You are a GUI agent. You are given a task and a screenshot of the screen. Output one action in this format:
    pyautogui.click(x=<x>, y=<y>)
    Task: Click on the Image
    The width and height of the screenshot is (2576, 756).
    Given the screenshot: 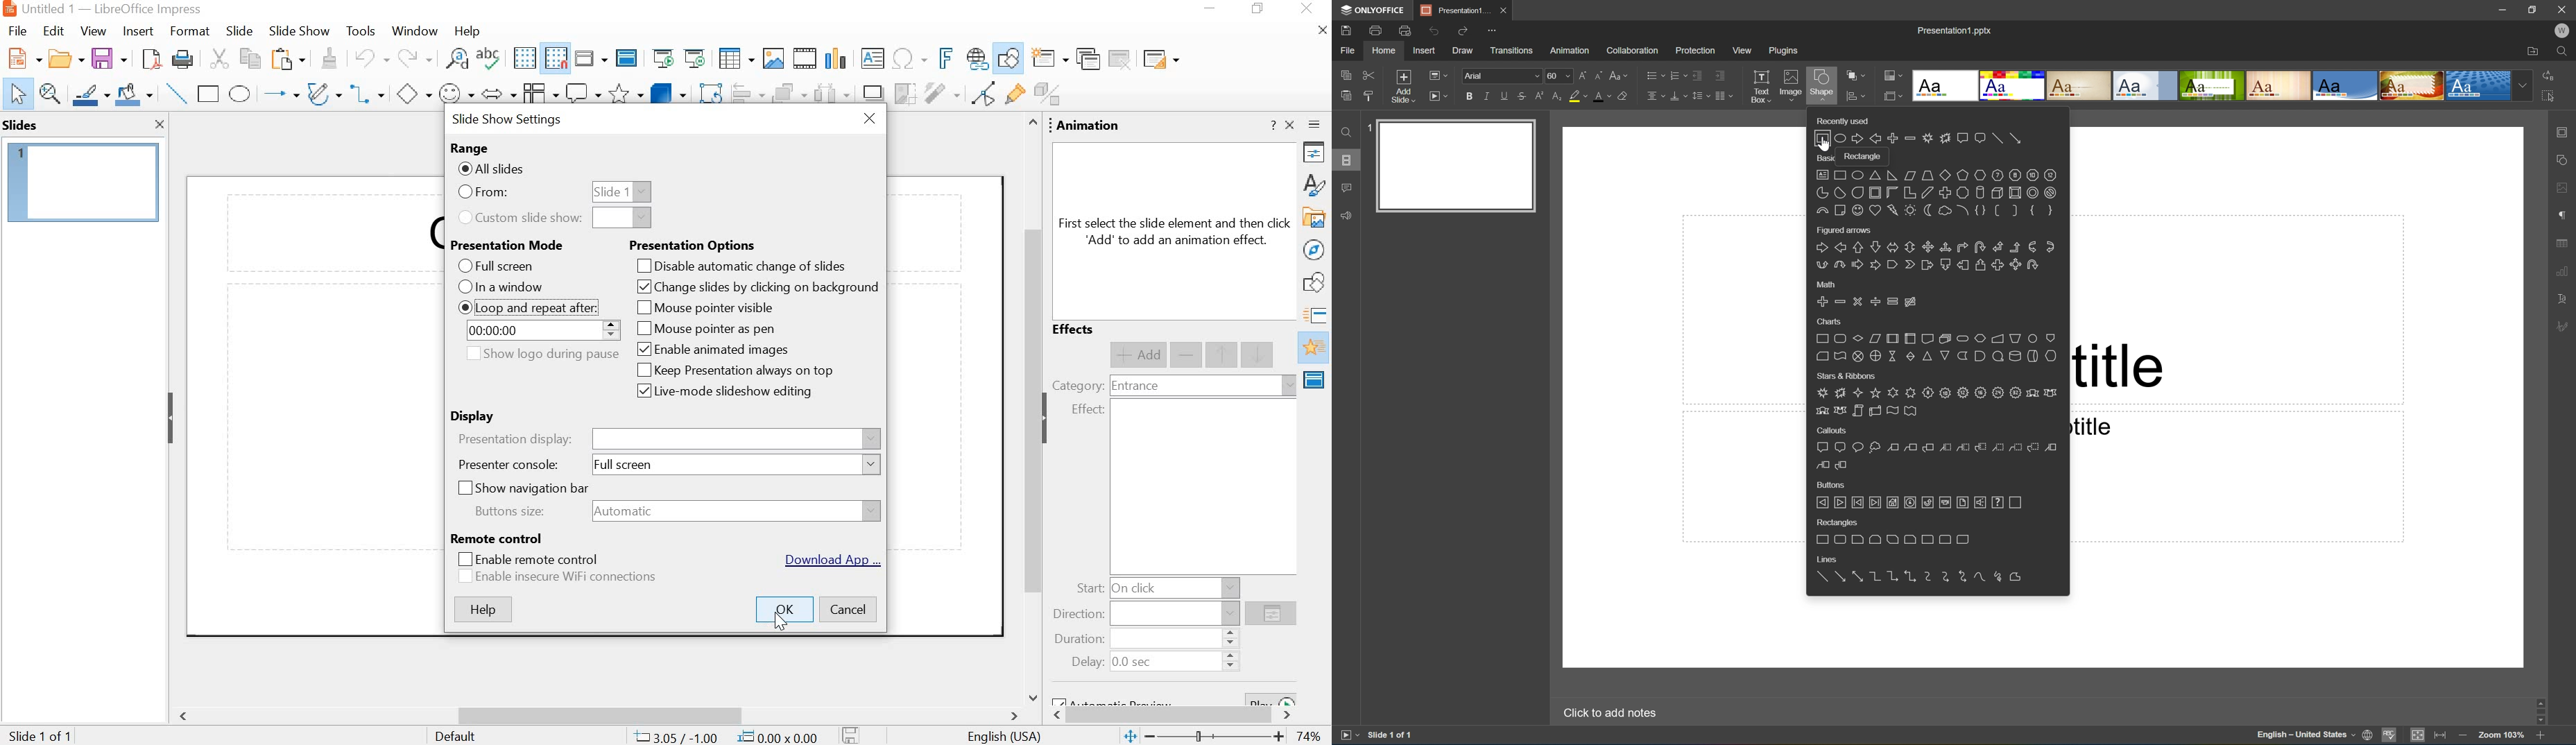 What is the action you would take?
    pyautogui.click(x=1788, y=84)
    